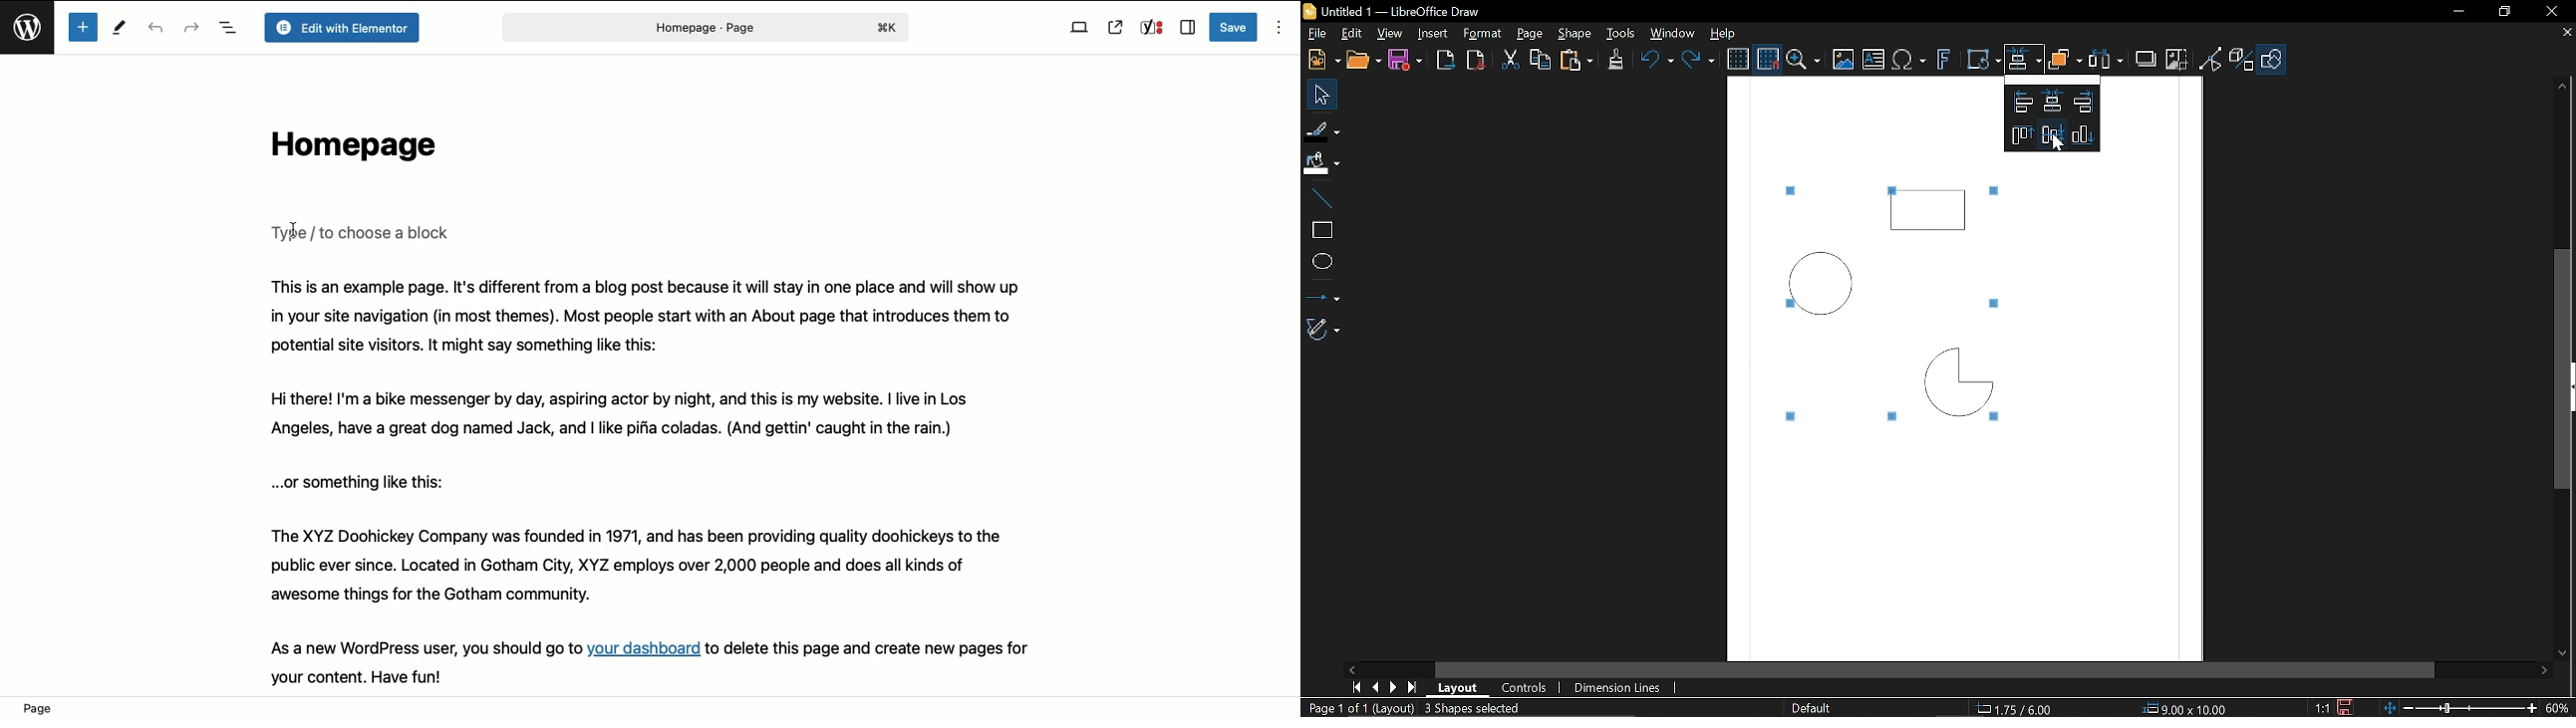 The image size is (2576, 728). What do you see at coordinates (1940, 62) in the screenshot?
I see `Insert fontwork` at bounding box center [1940, 62].